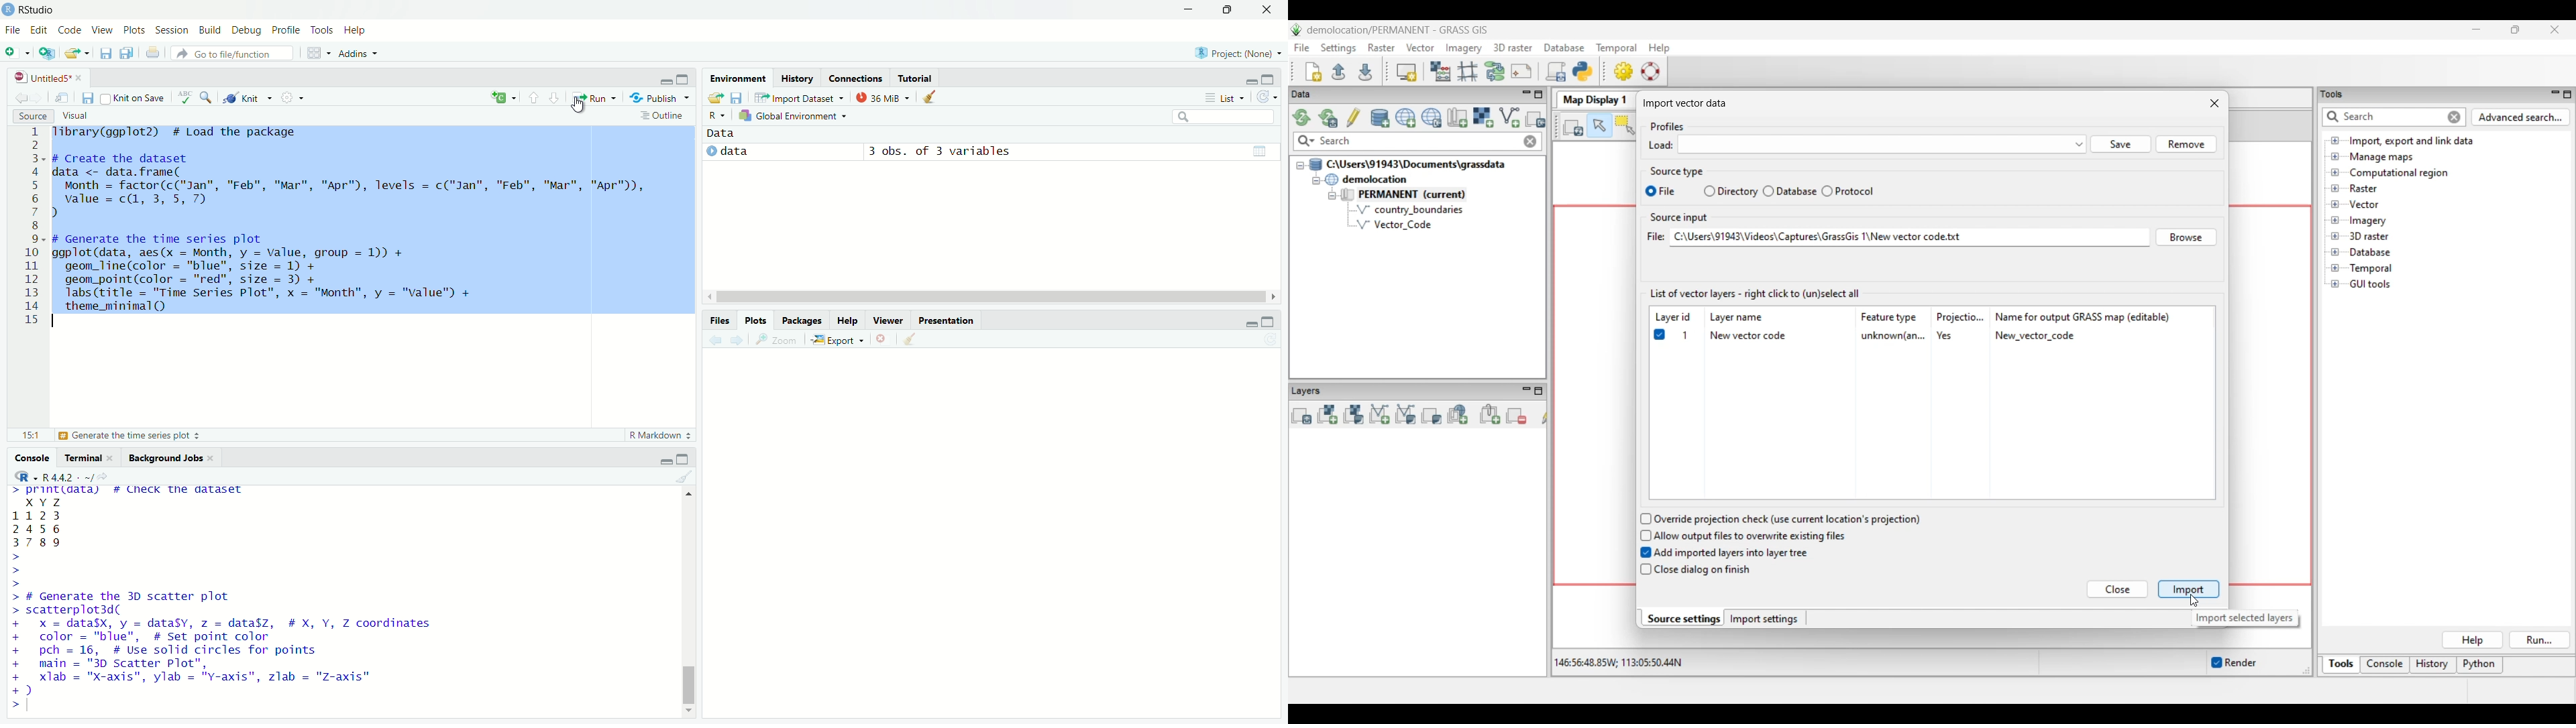  Describe the element at coordinates (104, 476) in the screenshot. I see `view the current working directory` at that location.